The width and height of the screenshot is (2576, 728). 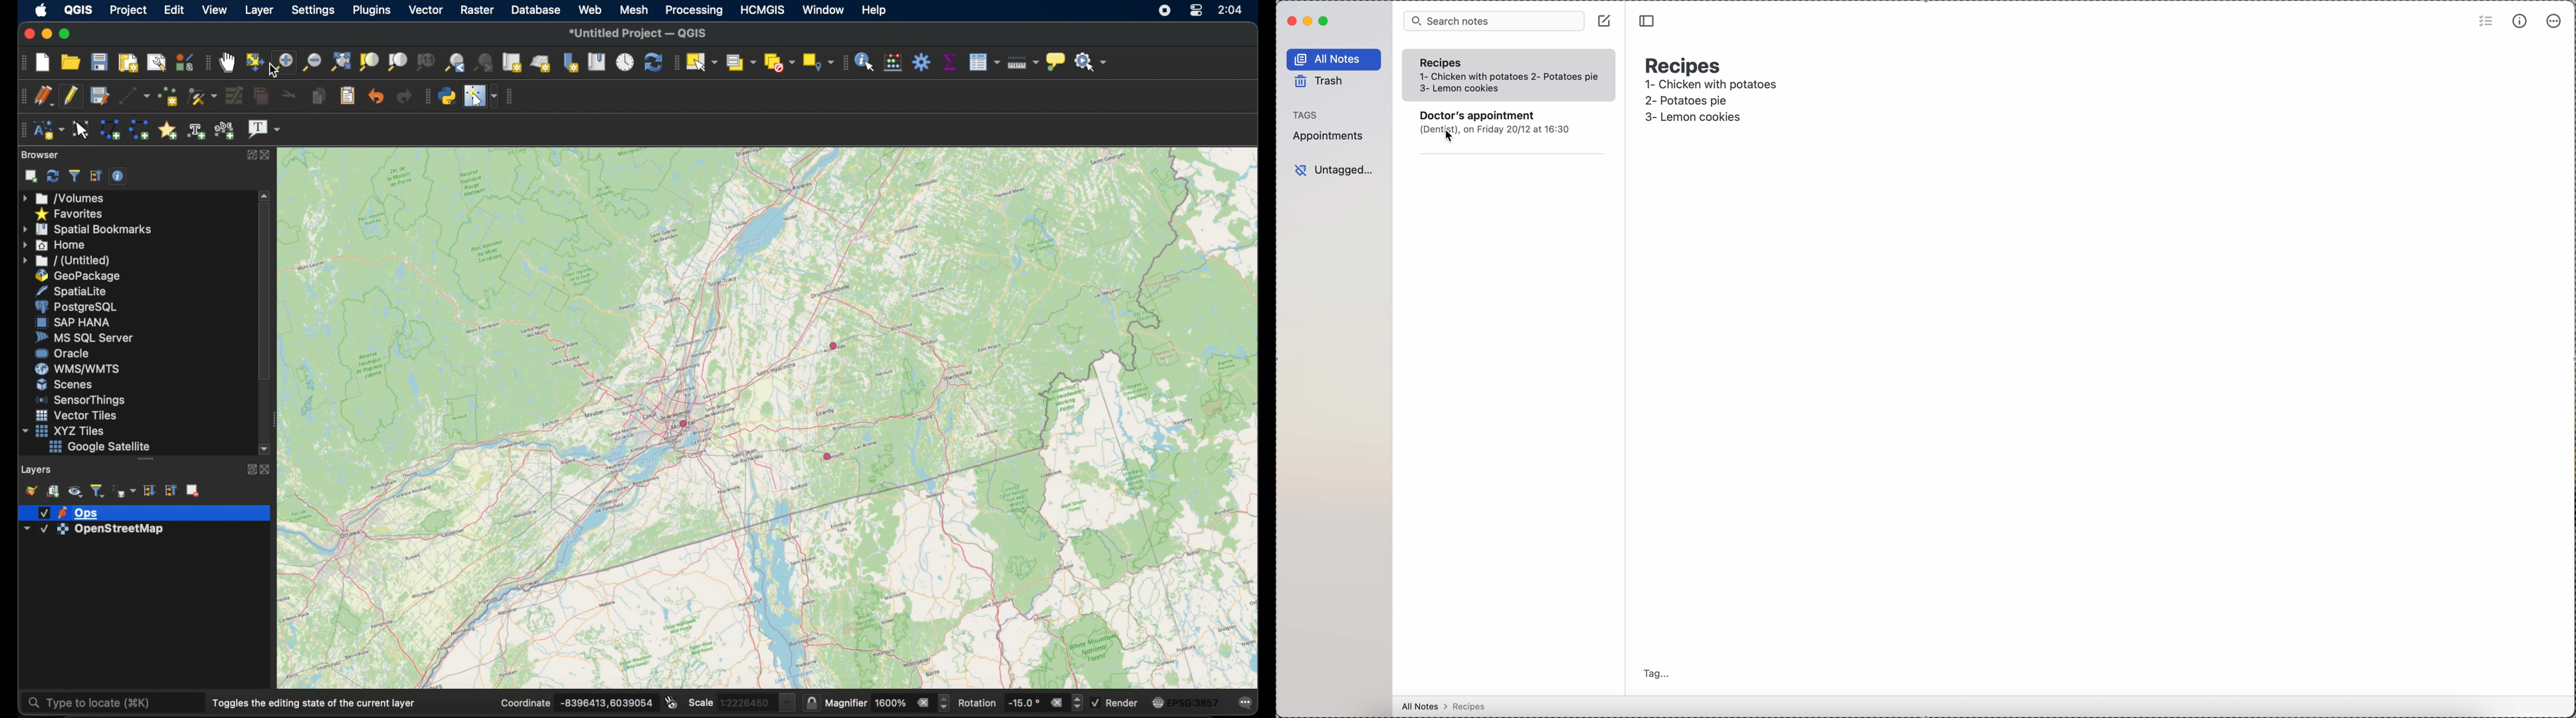 I want to click on browser, so click(x=39, y=154).